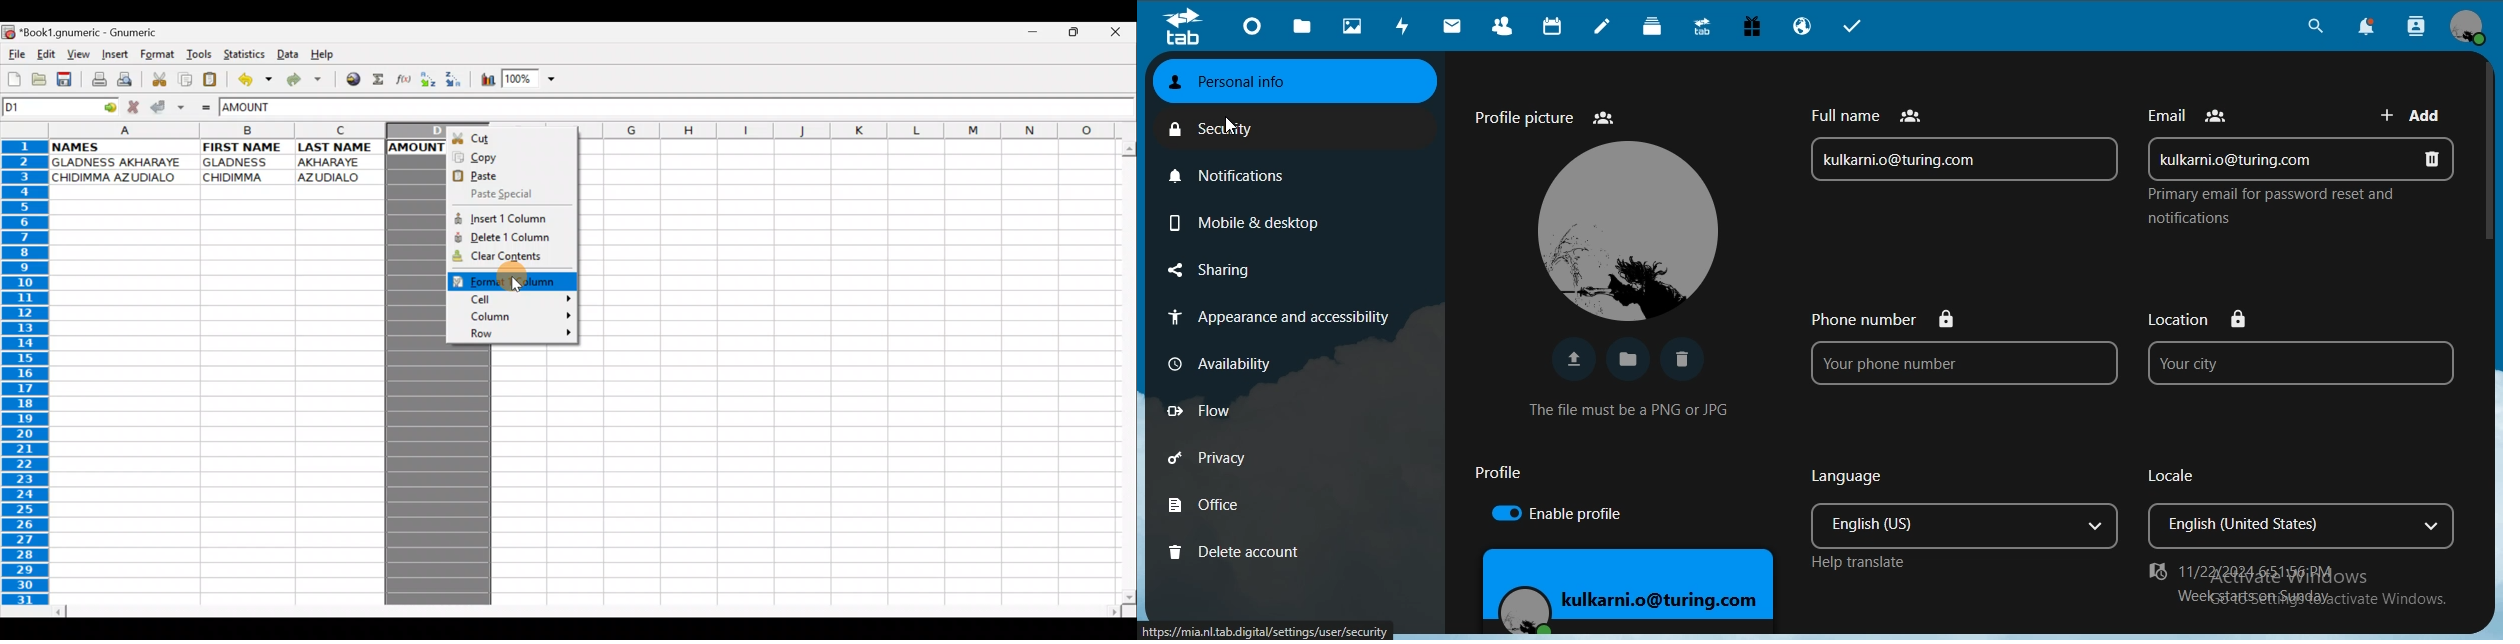 The image size is (2520, 644). I want to click on info, so click(2284, 205).